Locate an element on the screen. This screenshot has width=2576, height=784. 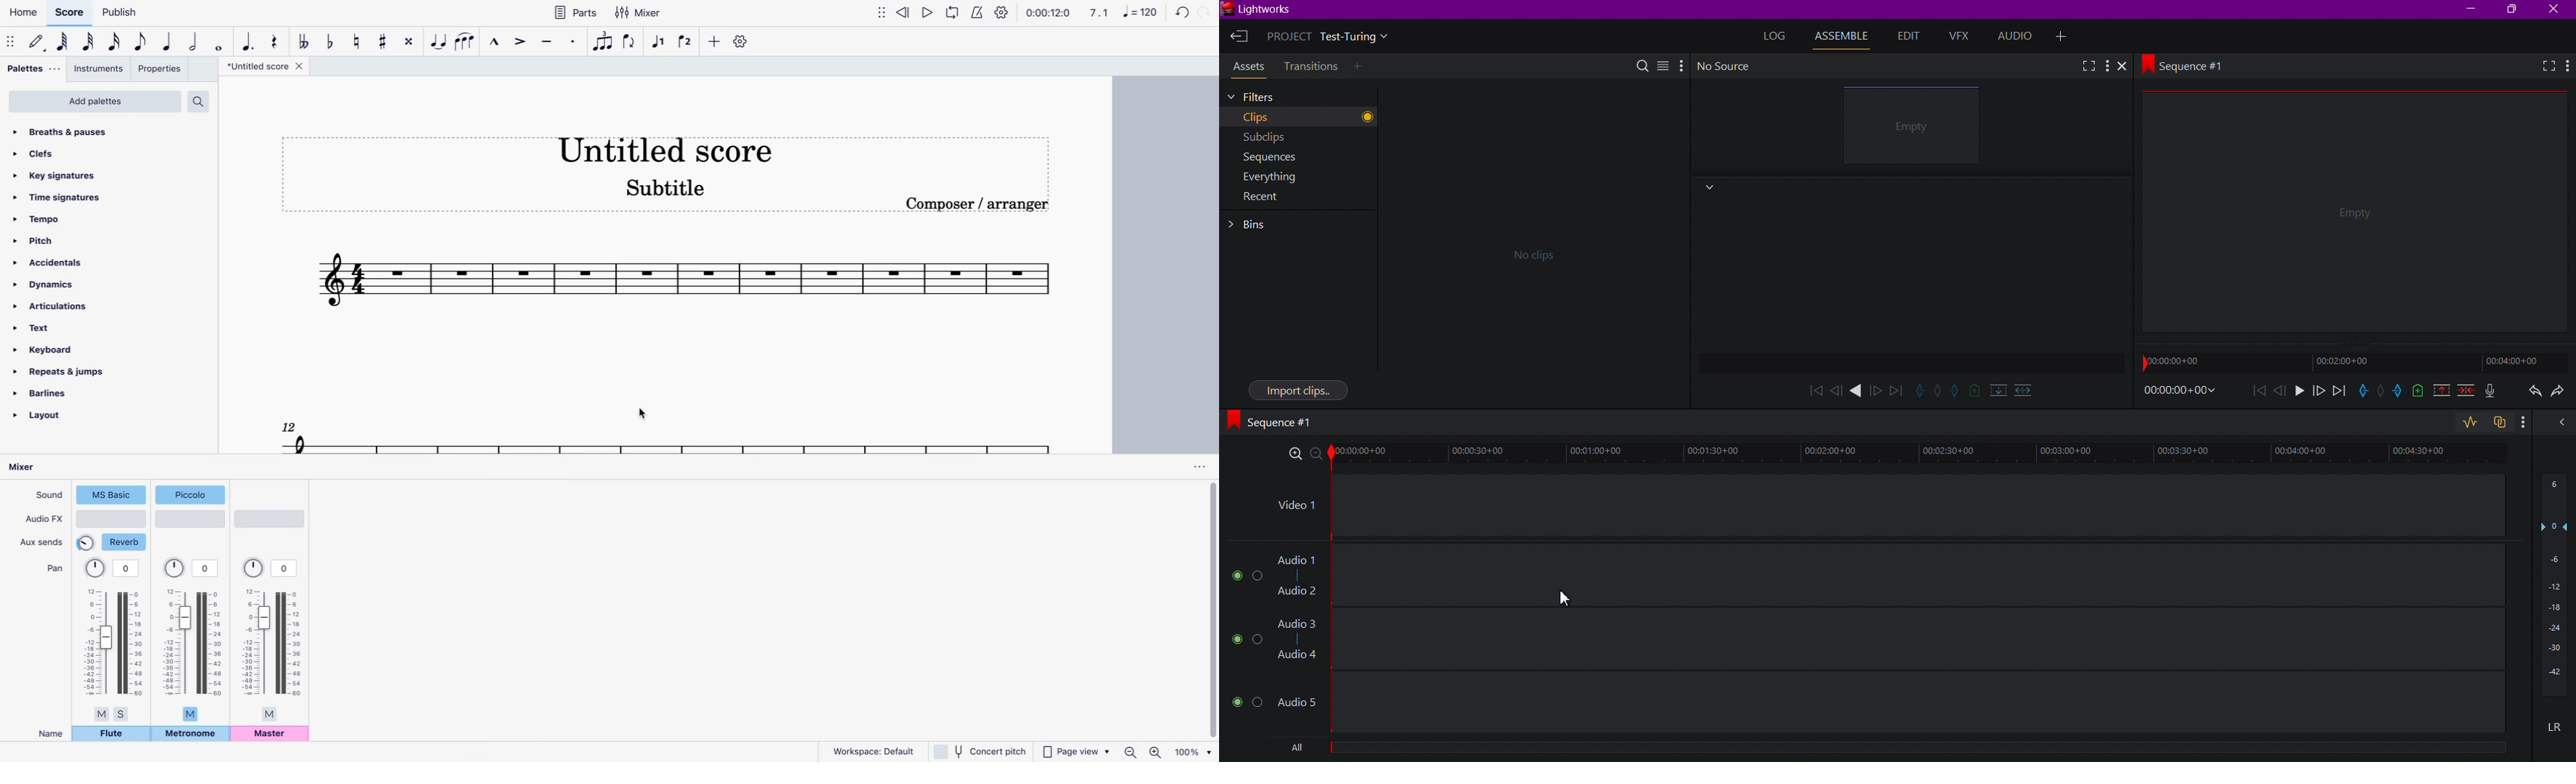
score is located at coordinates (644, 434).